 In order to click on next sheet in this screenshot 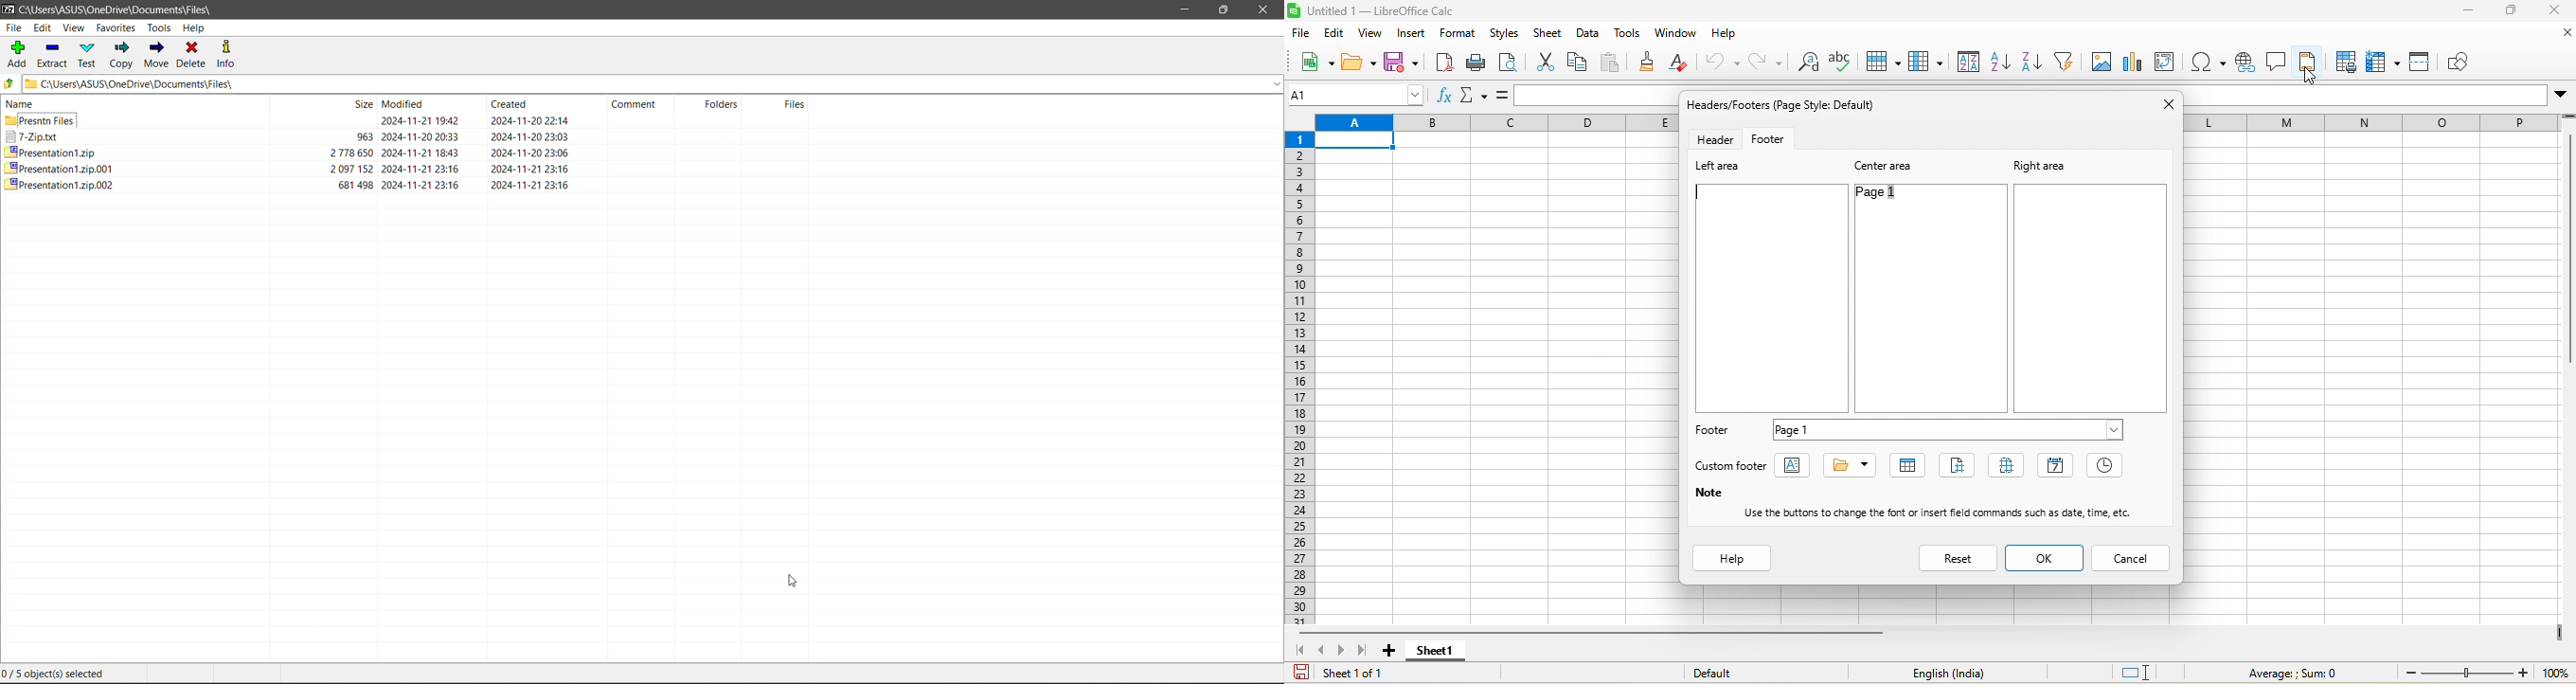, I will do `click(1344, 650)`.